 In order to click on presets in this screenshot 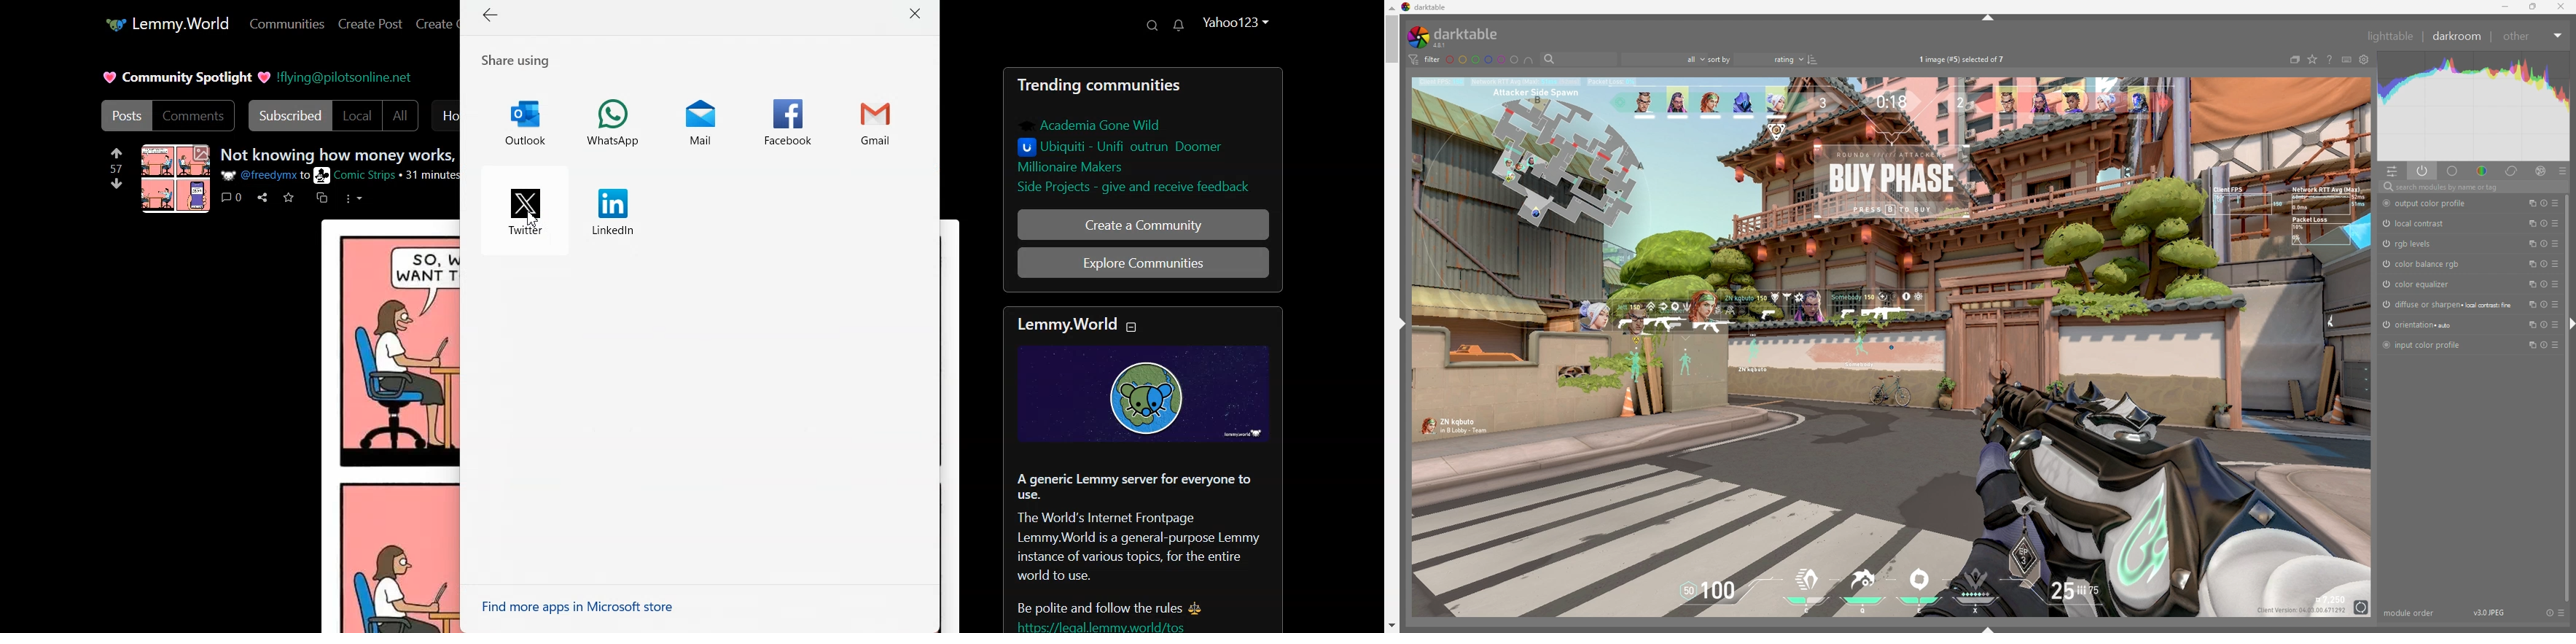, I will do `click(2556, 203)`.